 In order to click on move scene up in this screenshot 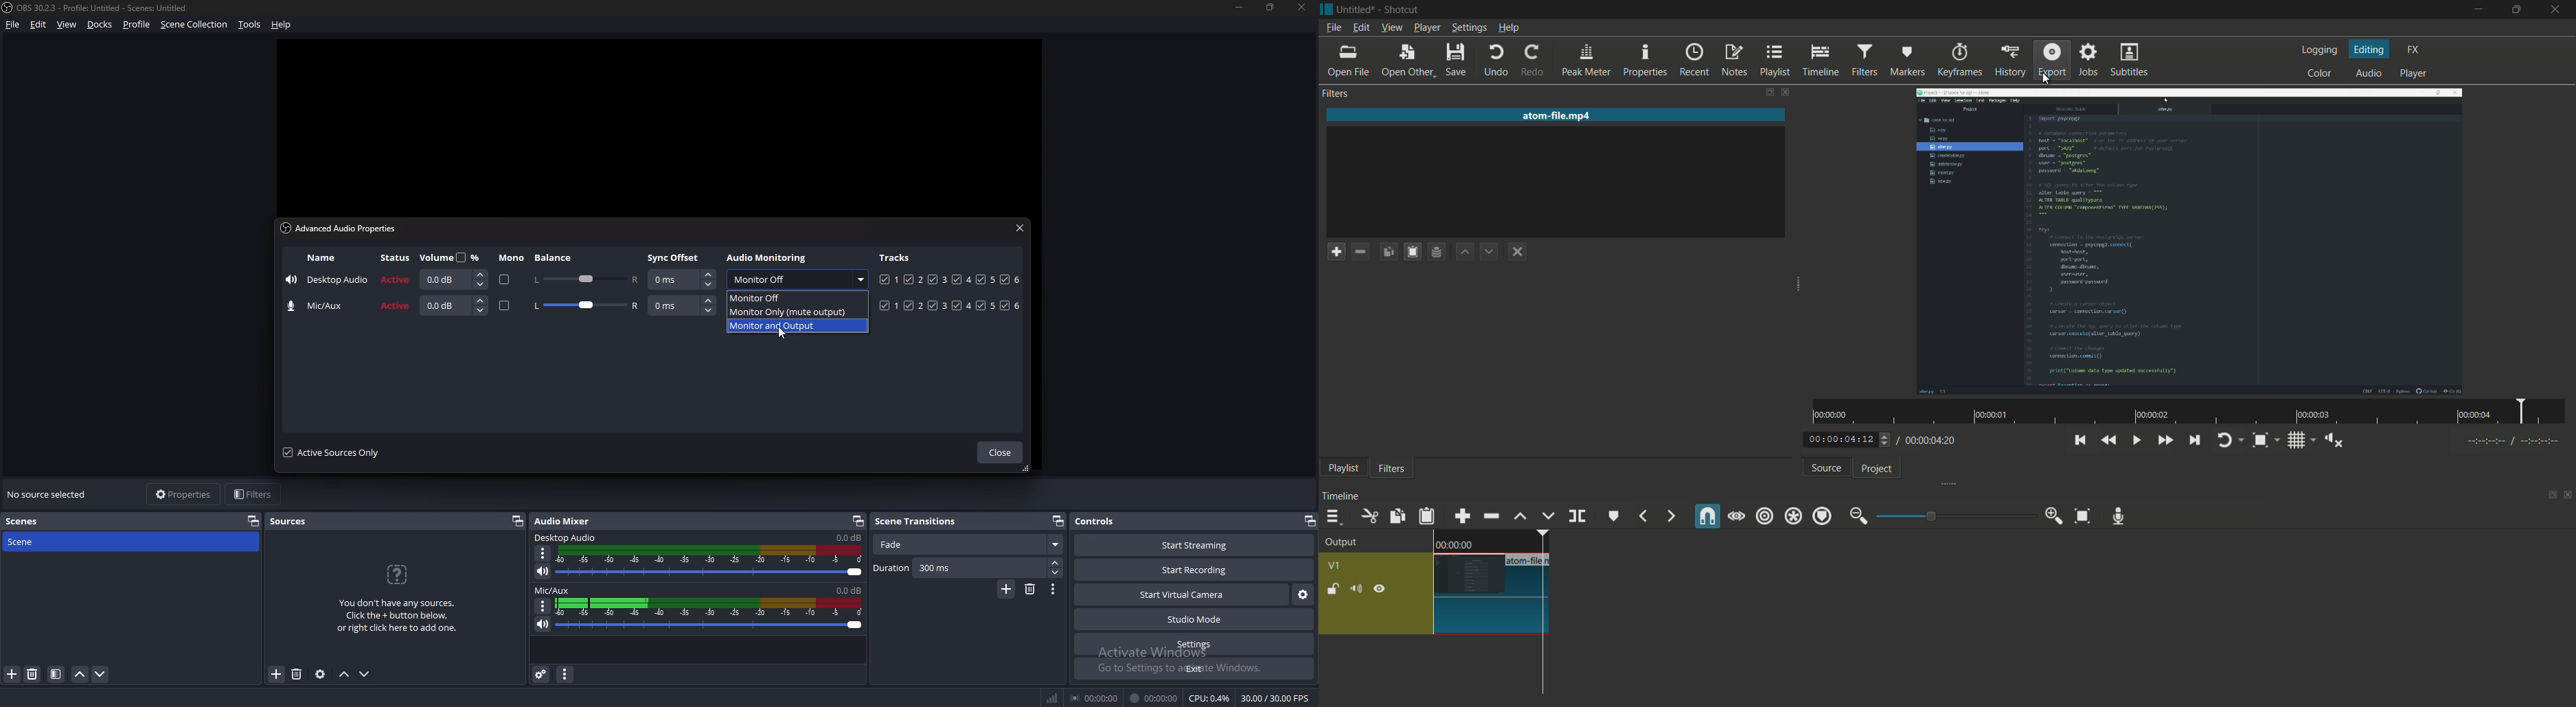, I will do `click(81, 675)`.